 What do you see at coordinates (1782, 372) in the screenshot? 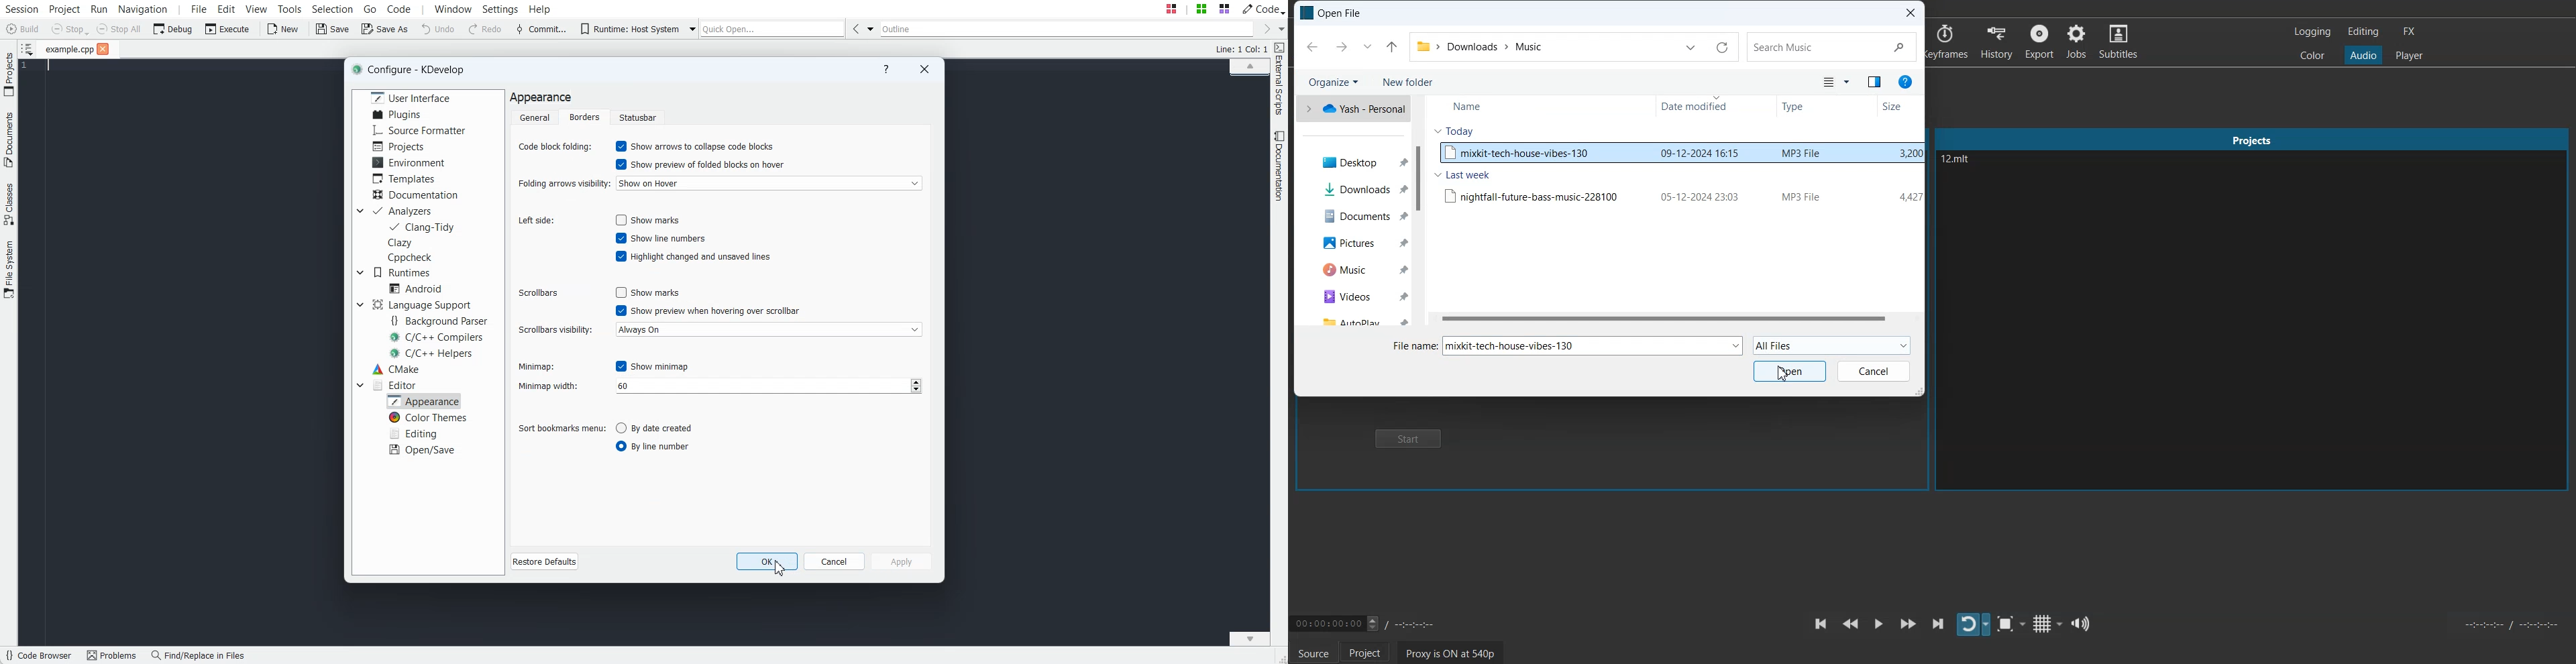
I see `Cursor` at bounding box center [1782, 372].